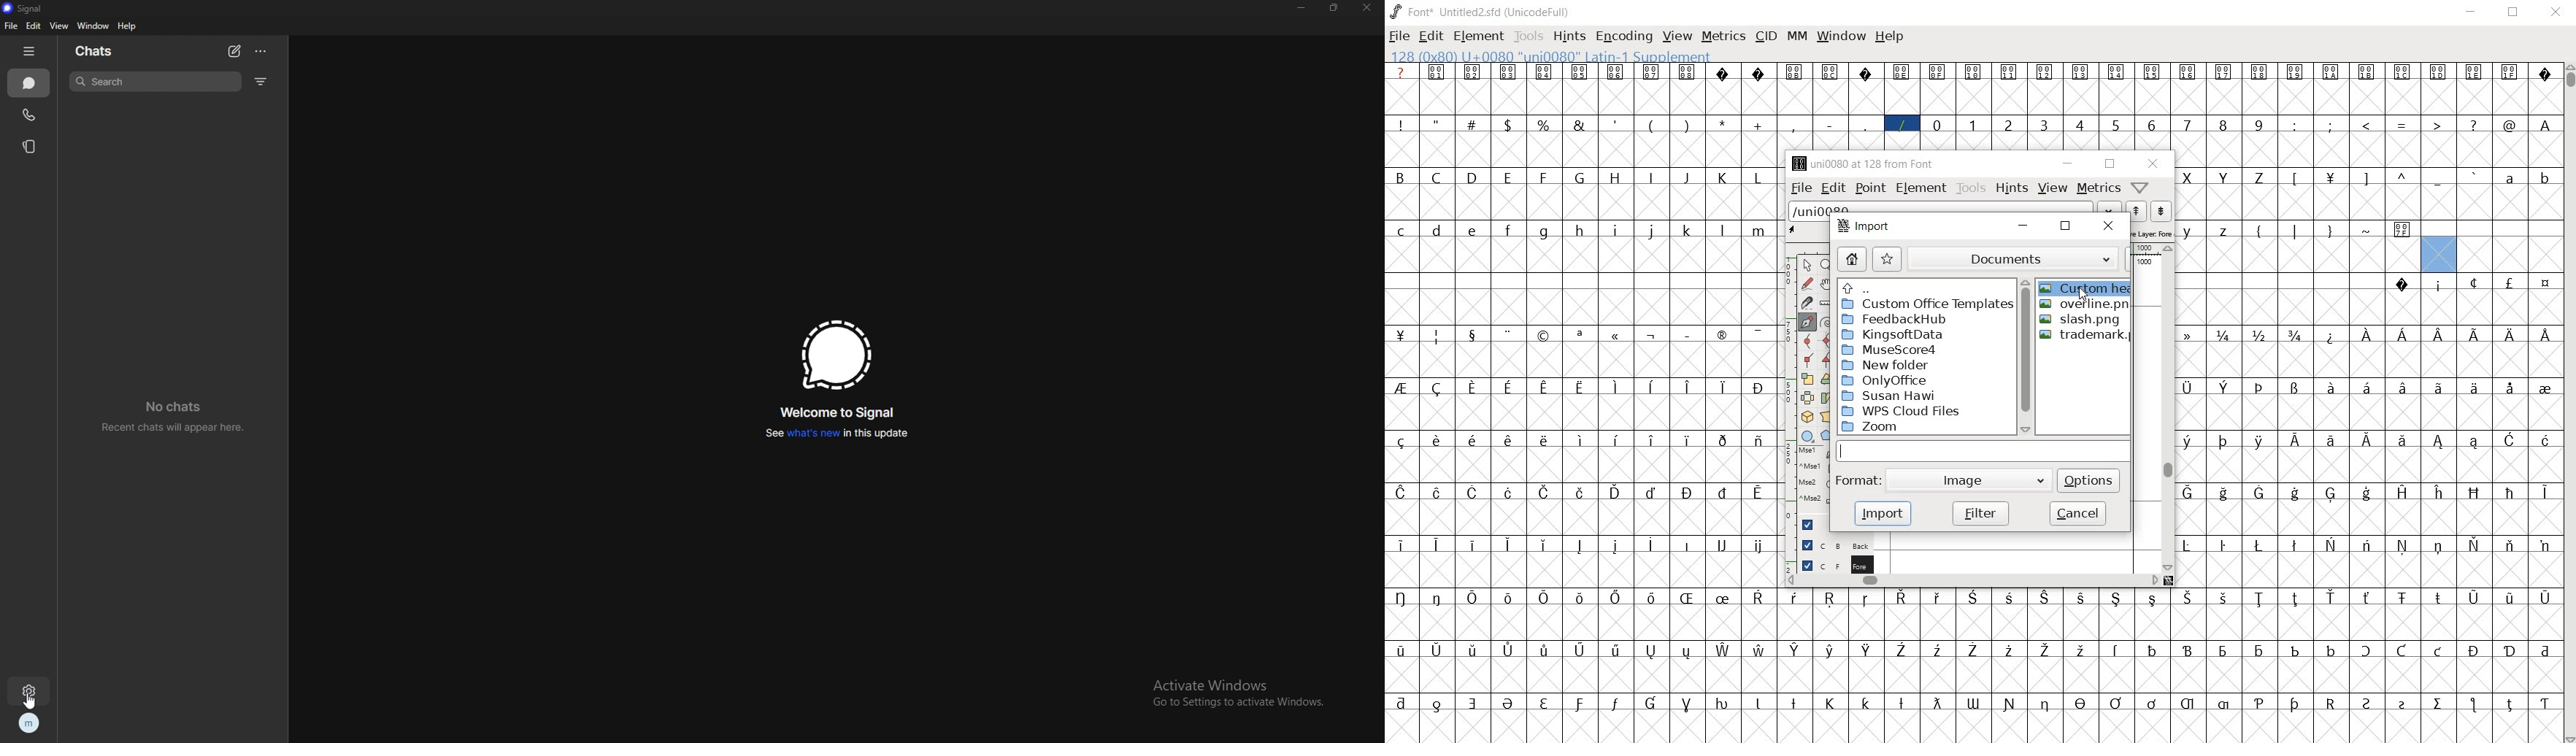  Describe the element at coordinates (2367, 125) in the screenshot. I see `glyph` at that location.